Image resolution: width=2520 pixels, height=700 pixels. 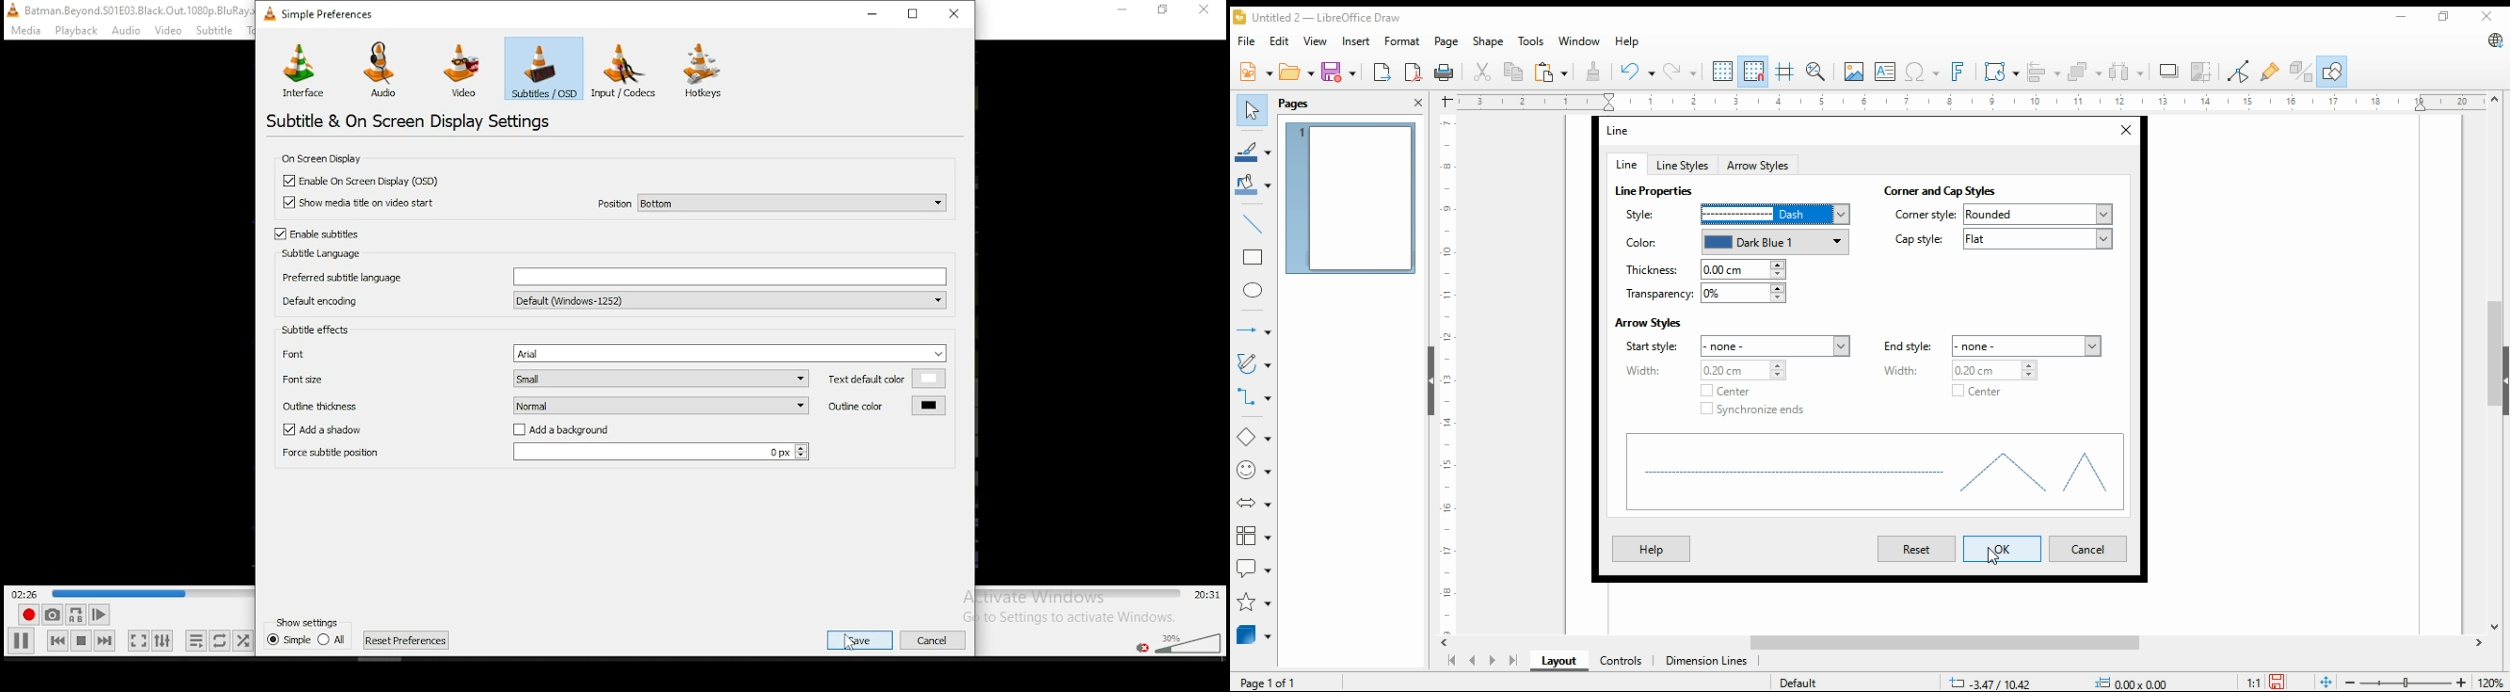 What do you see at coordinates (221, 30) in the screenshot?
I see `` at bounding box center [221, 30].